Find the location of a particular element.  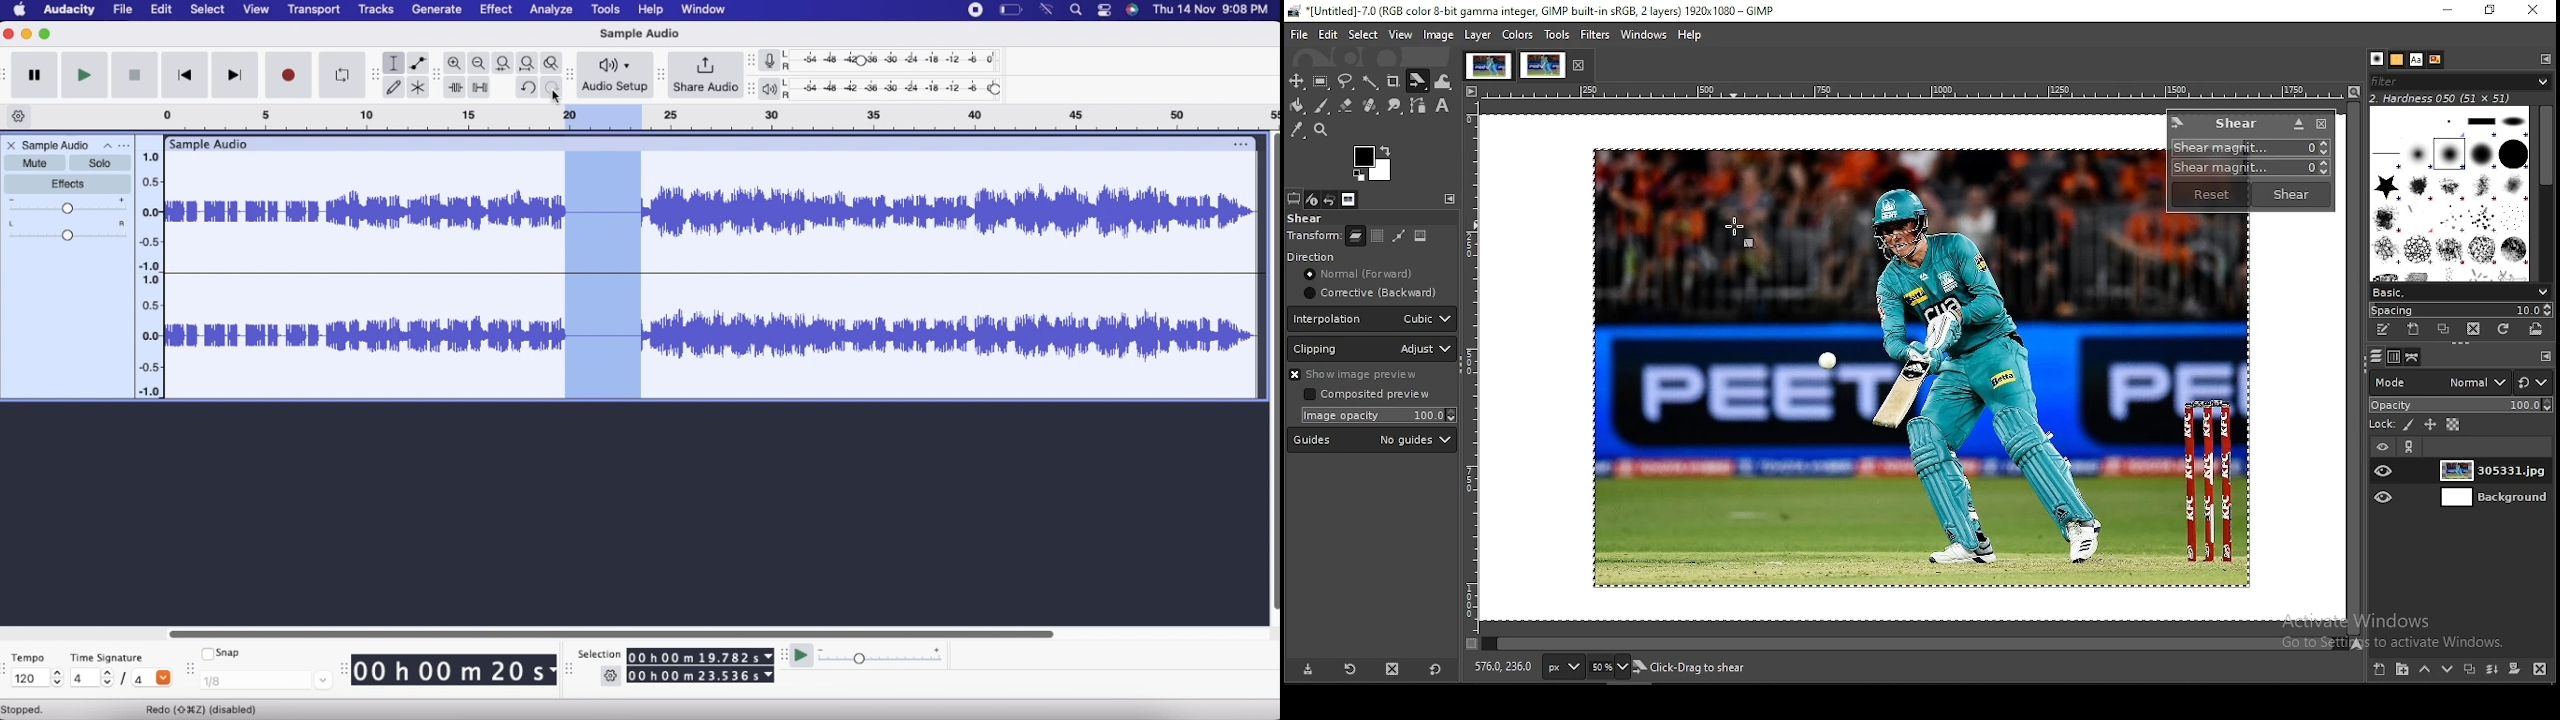

tool options is located at coordinates (1293, 199).